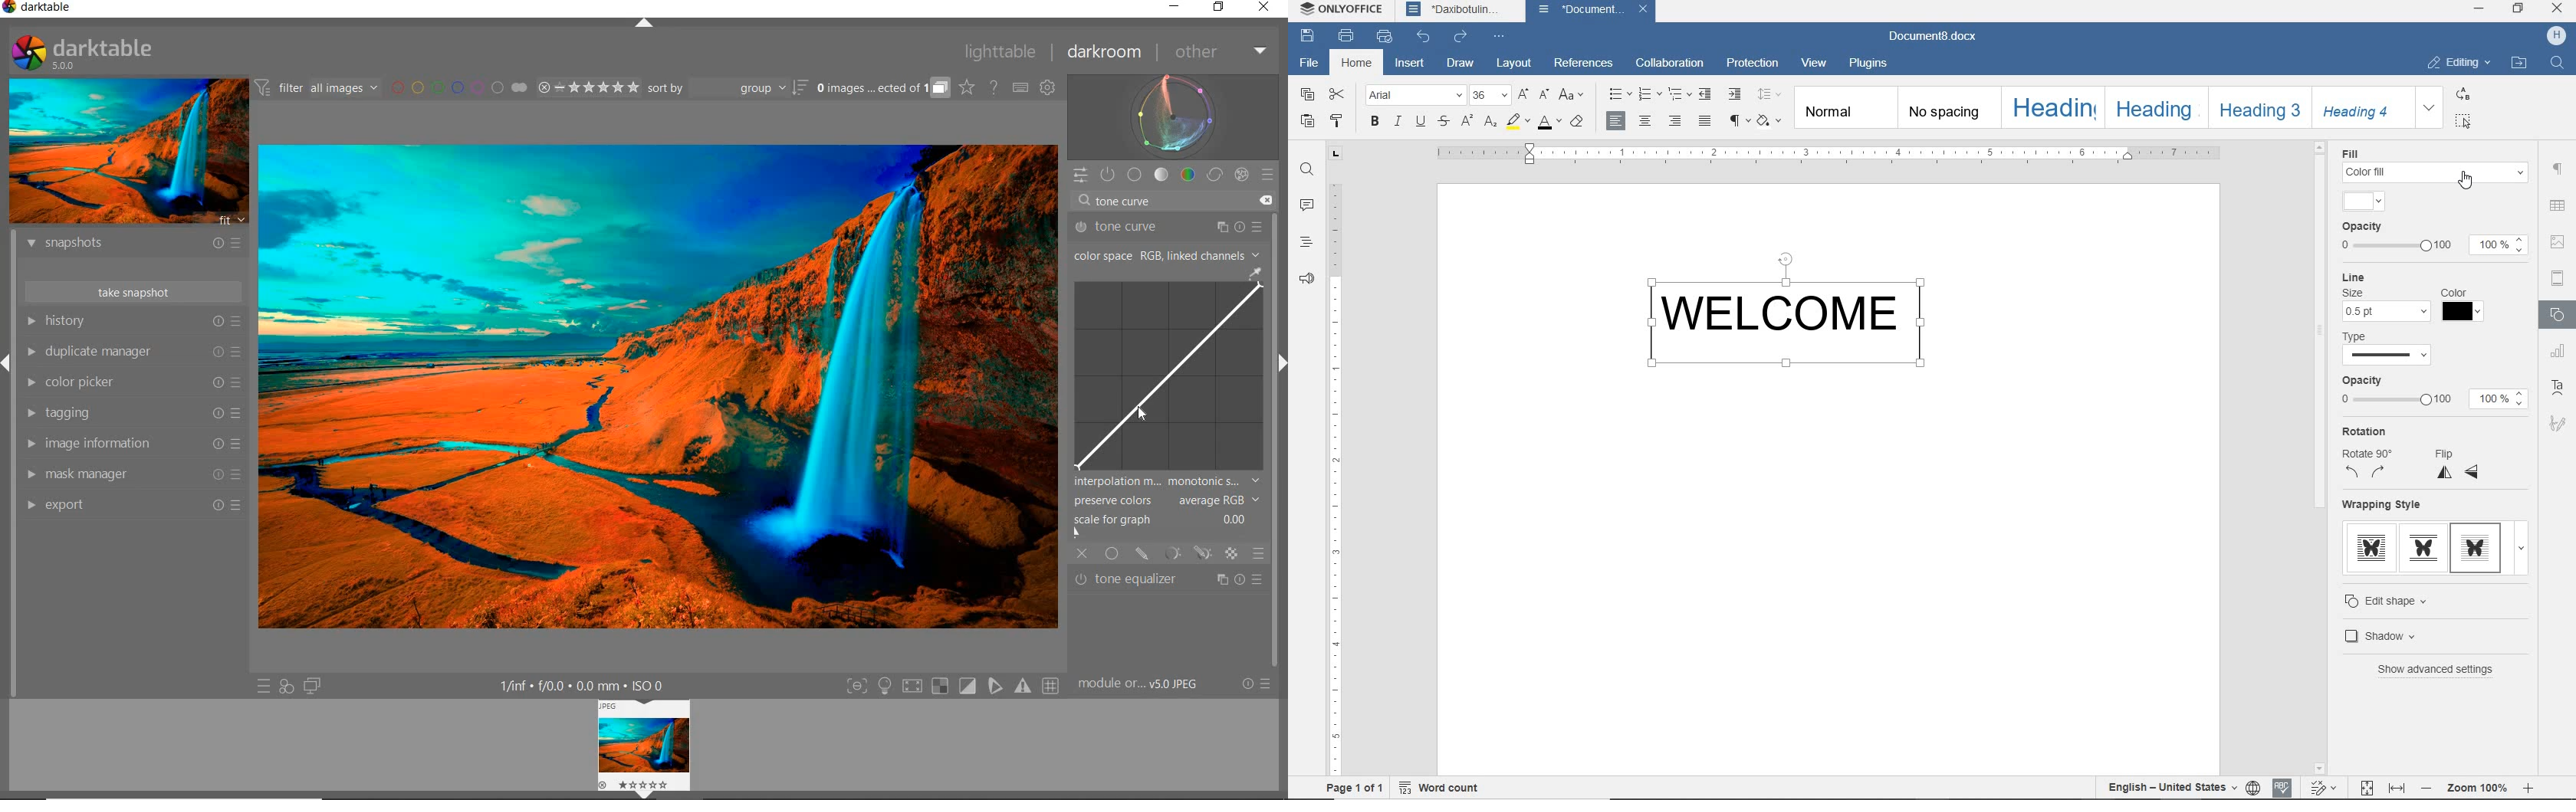 This screenshot has height=812, width=2576. Describe the element at coordinates (1737, 120) in the screenshot. I see `NONPRINTING CHARACTERS` at that location.